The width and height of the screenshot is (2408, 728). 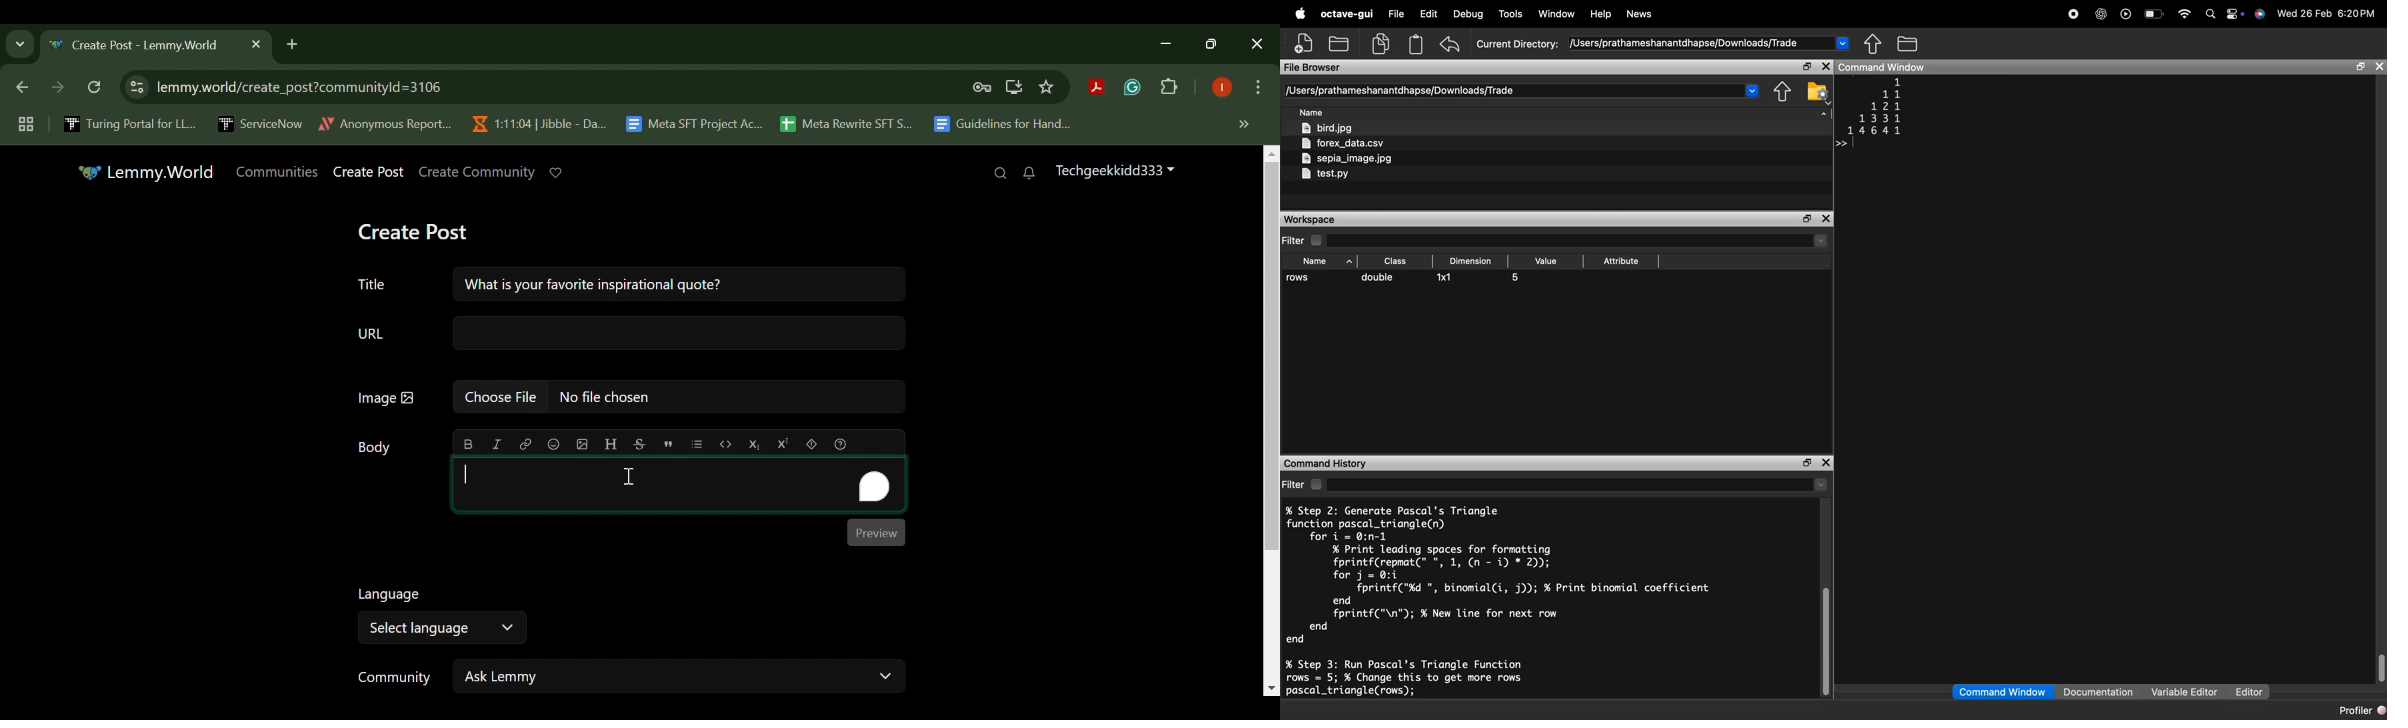 I want to click on ServiceNow, so click(x=261, y=123).